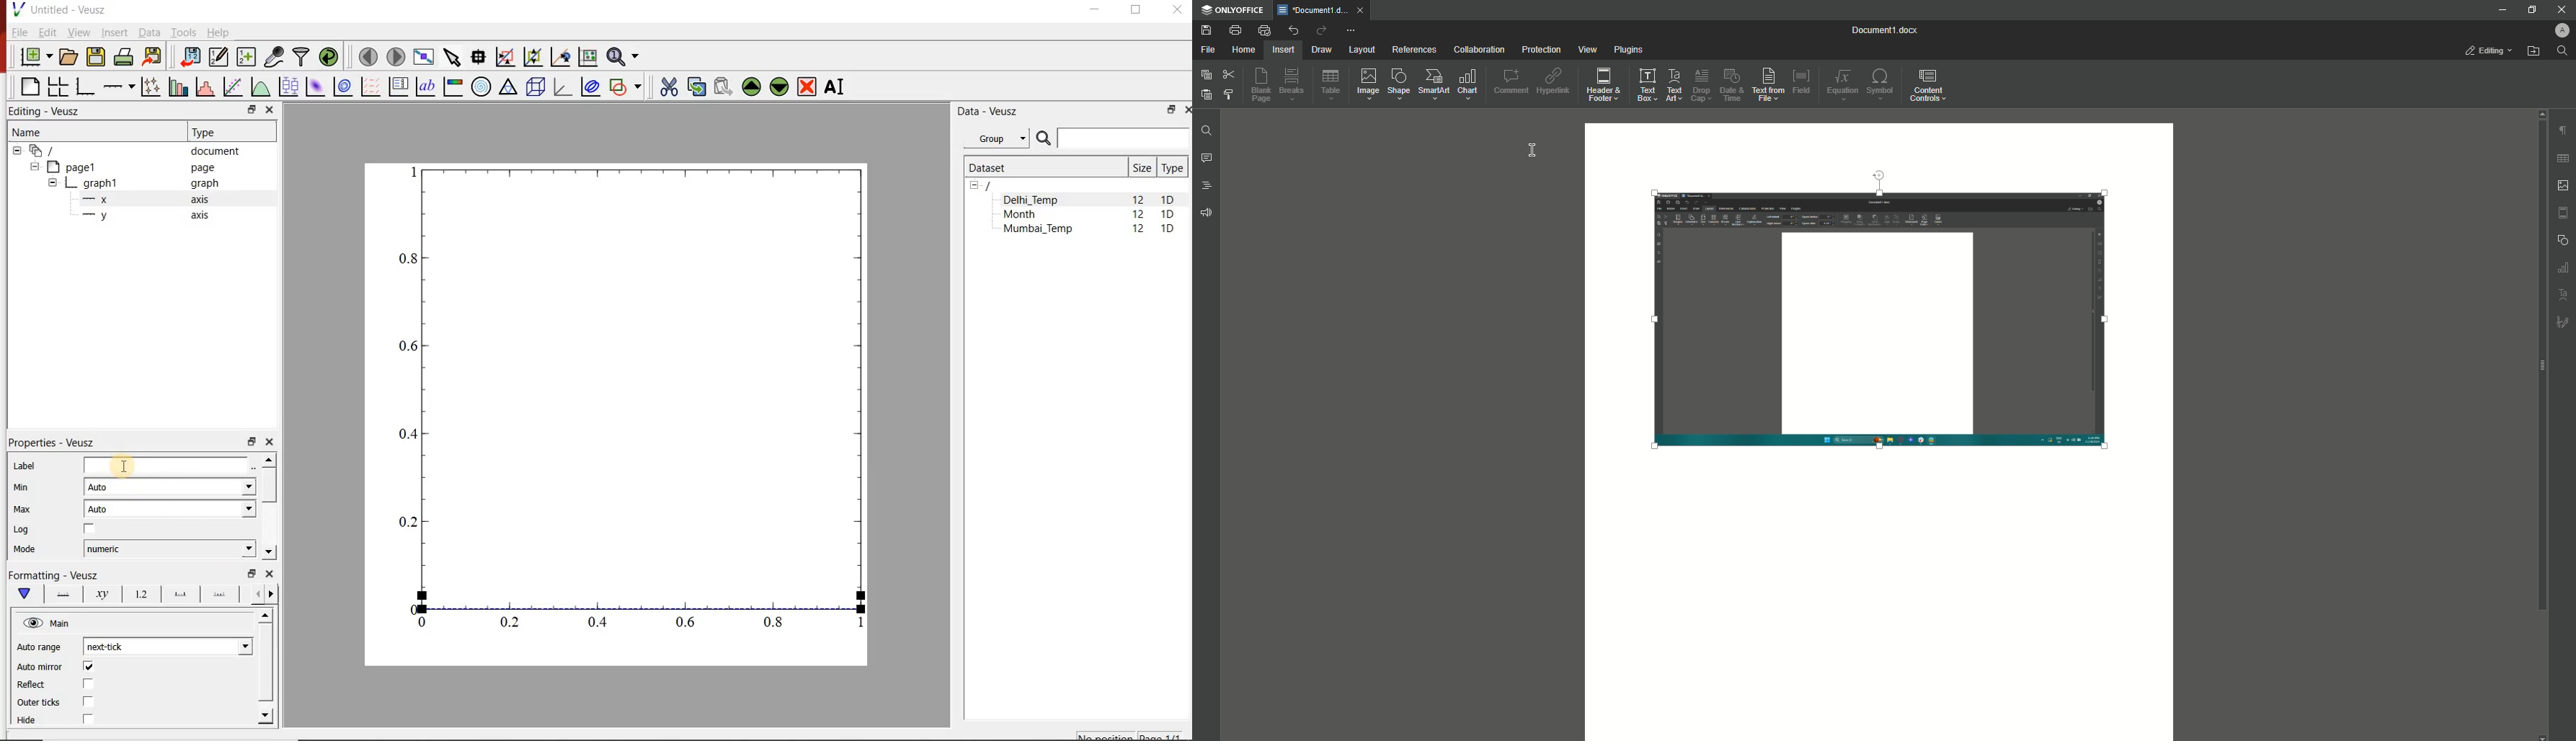  What do you see at coordinates (1138, 216) in the screenshot?
I see `12` at bounding box center [1138, 216].